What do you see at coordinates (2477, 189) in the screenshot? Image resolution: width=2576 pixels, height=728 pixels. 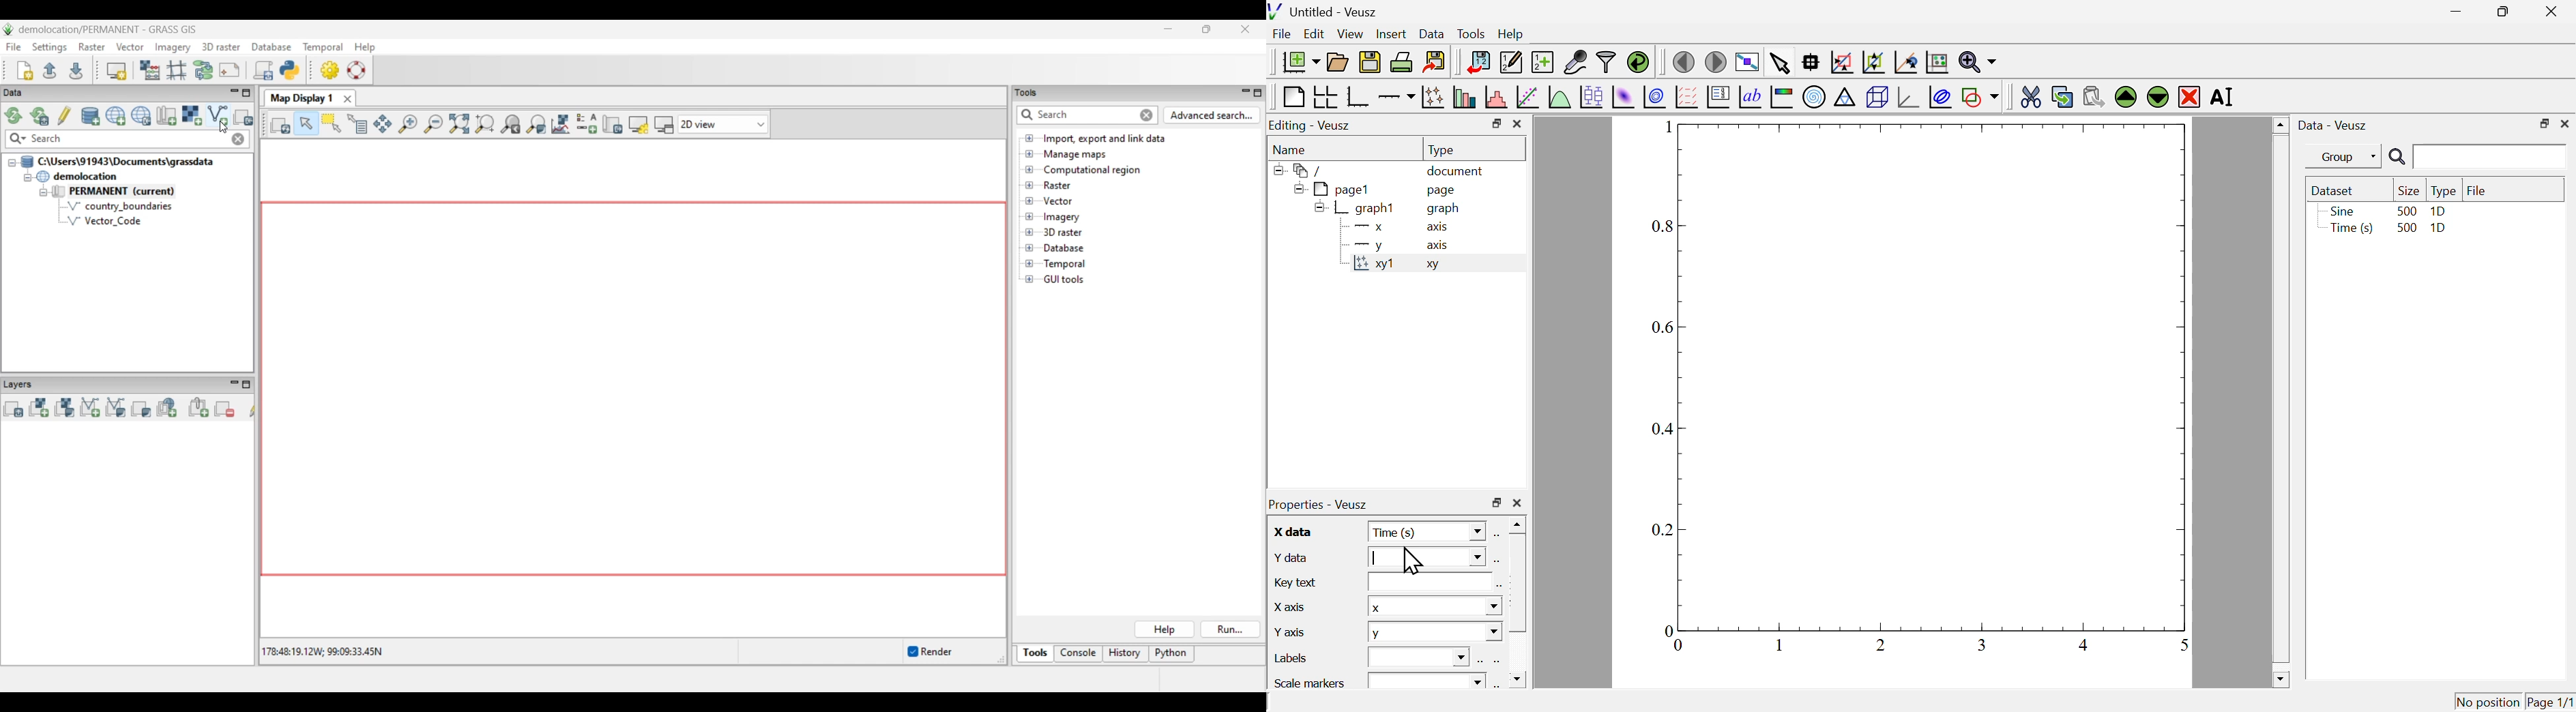 I see `file` at bounding box center [2477, 189].